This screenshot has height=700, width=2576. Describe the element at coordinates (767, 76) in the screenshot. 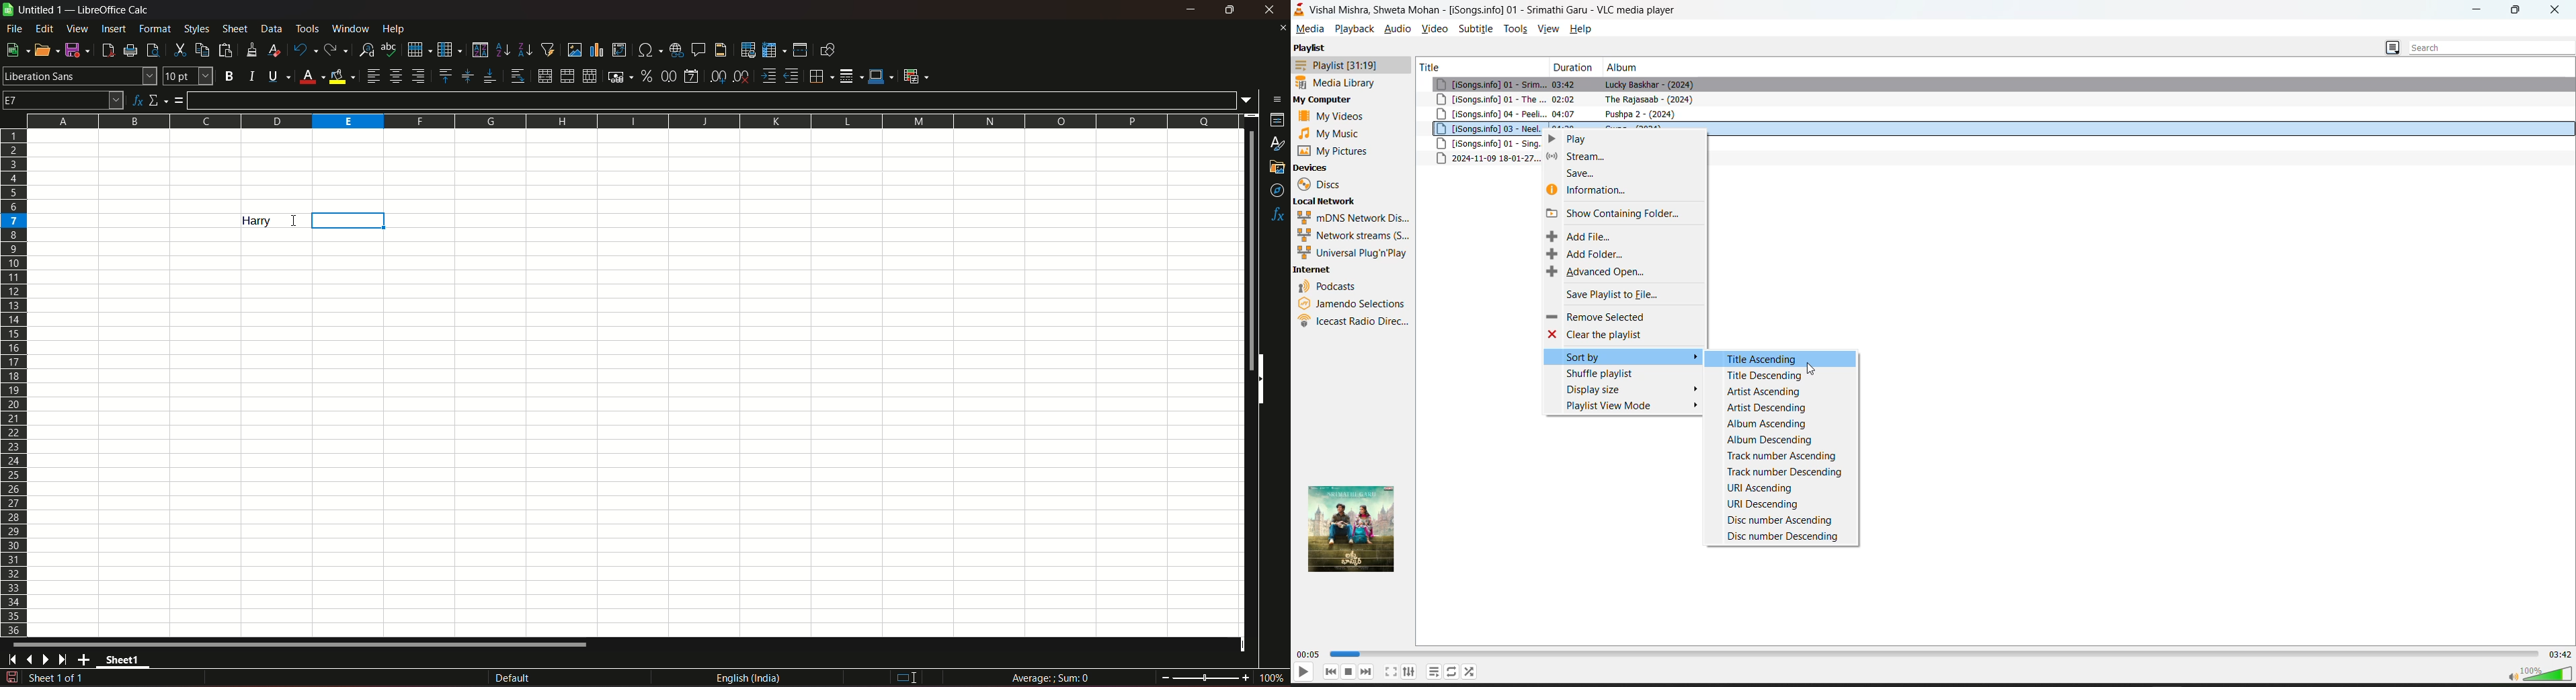

I see `increase indent` at that location.